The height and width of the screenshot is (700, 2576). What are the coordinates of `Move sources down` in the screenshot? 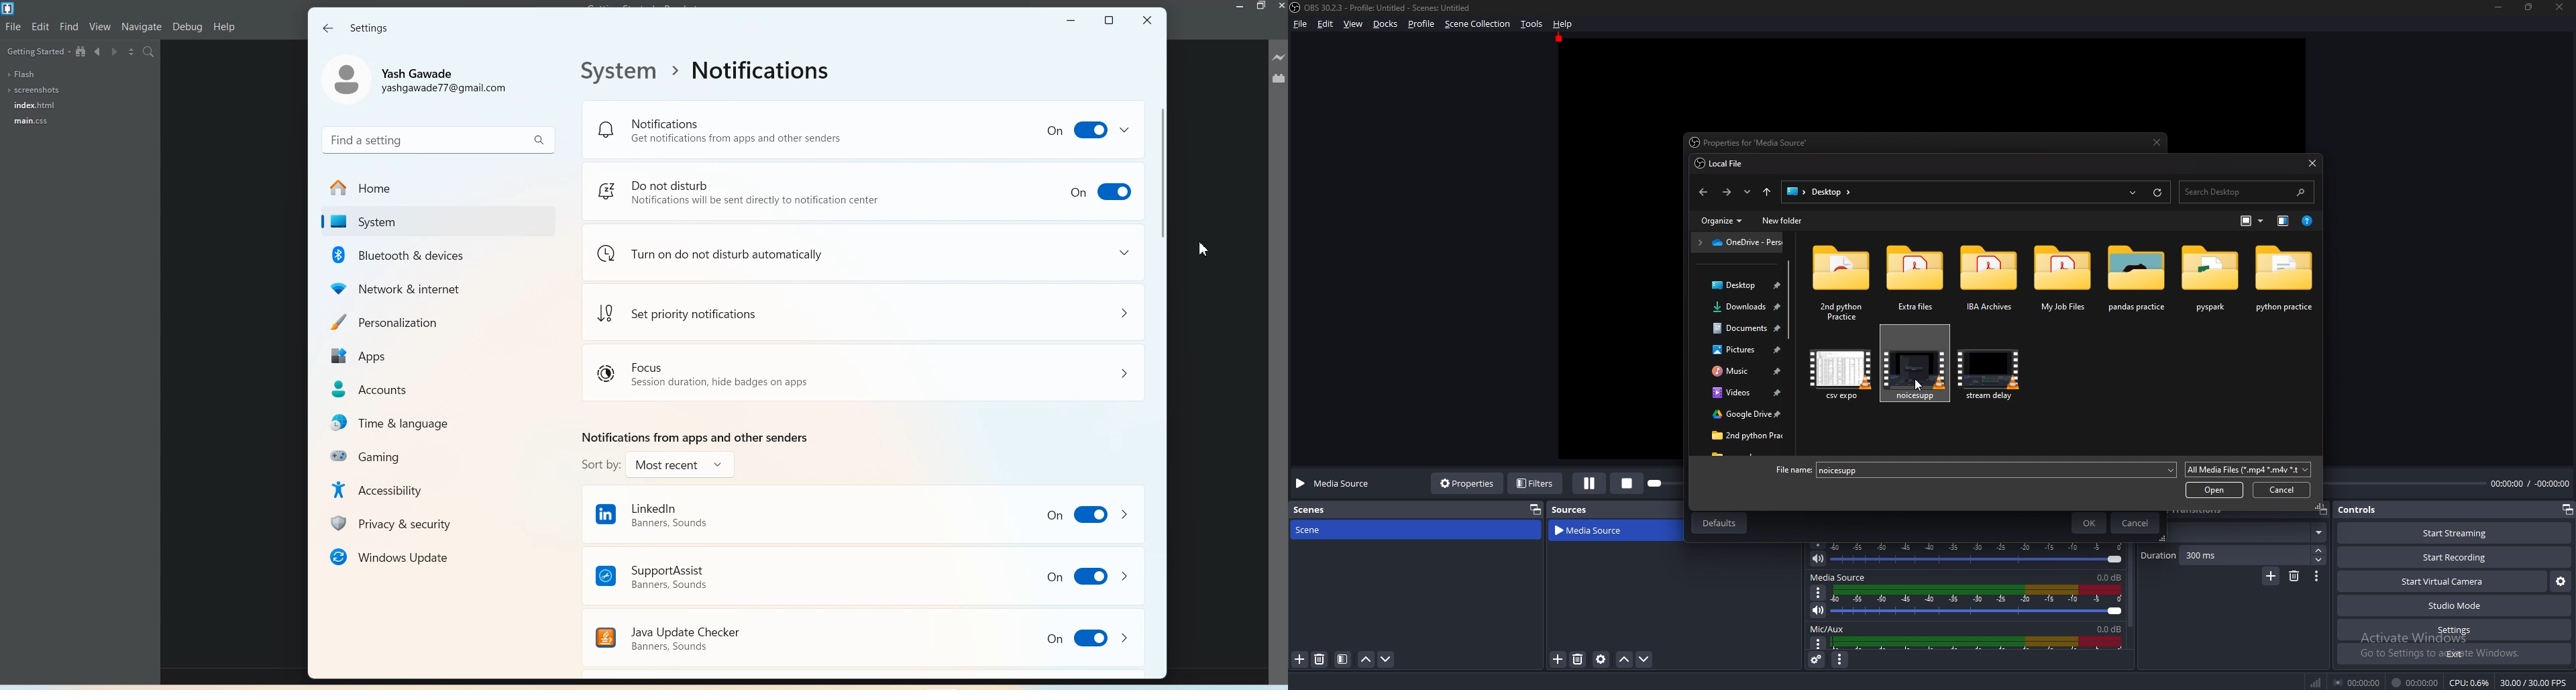 It's located at (1644, 659).